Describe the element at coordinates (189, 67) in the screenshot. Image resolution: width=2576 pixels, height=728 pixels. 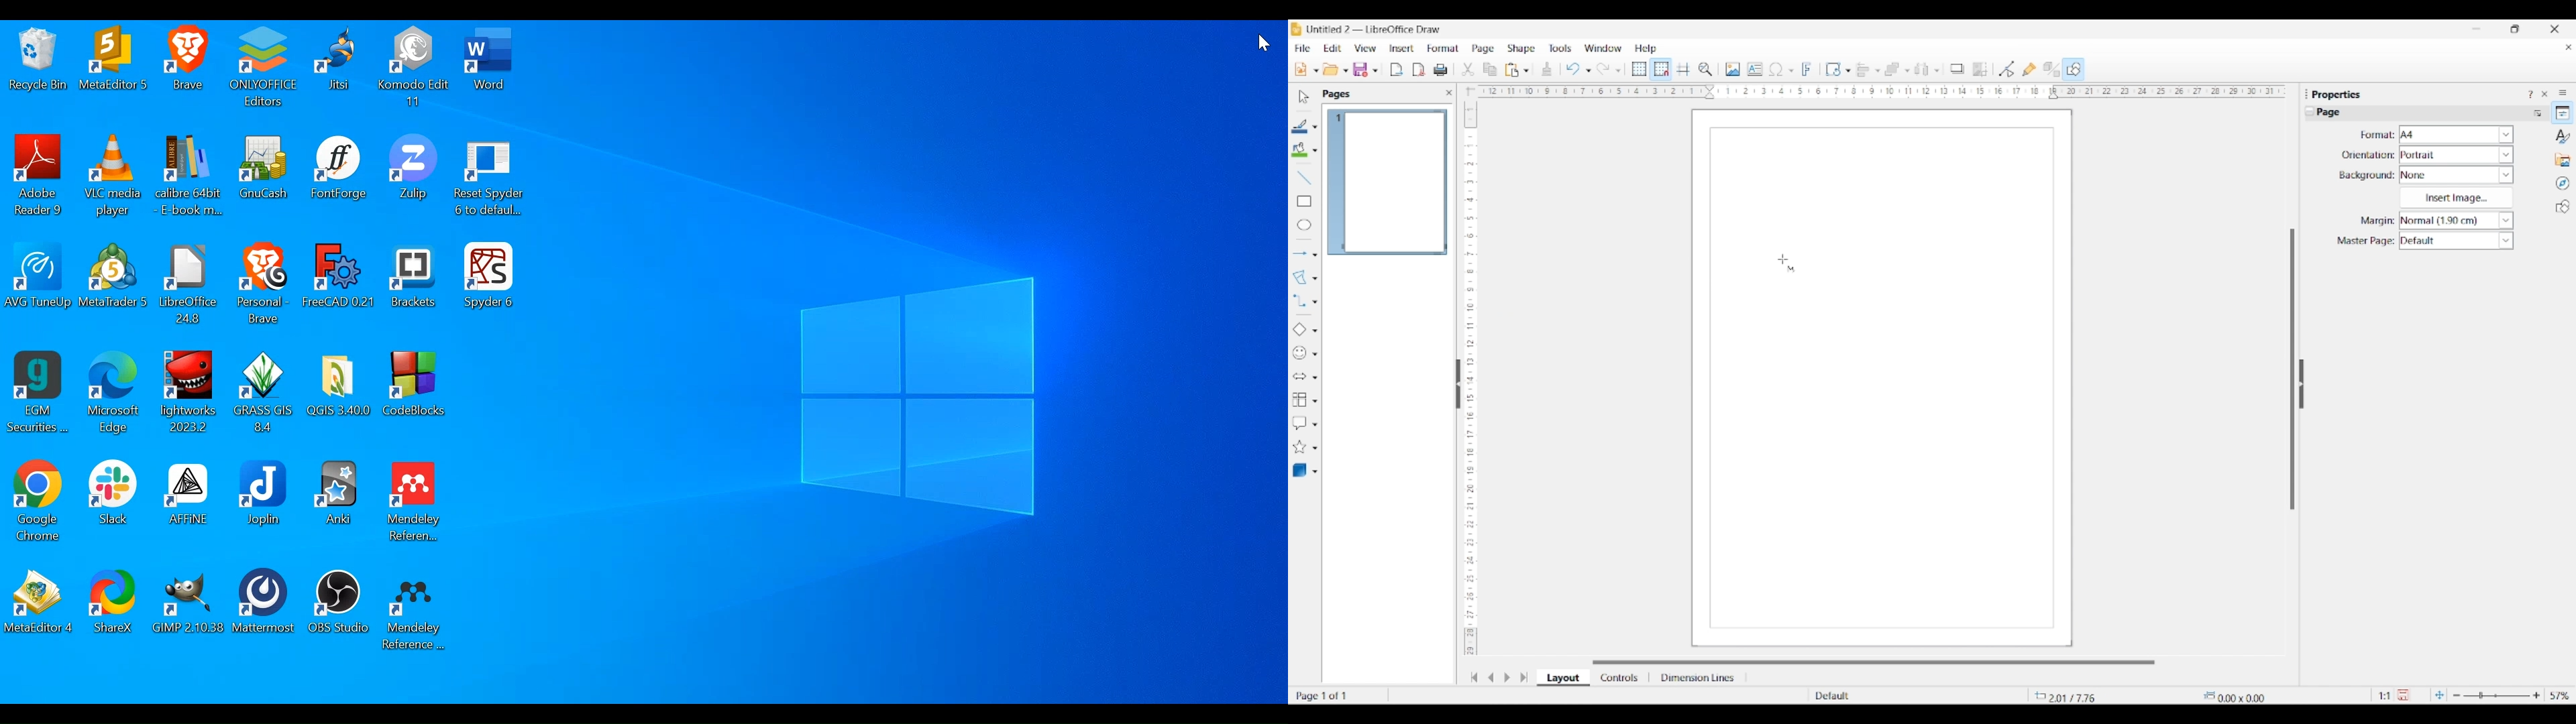
I see `Brave ` at that location.